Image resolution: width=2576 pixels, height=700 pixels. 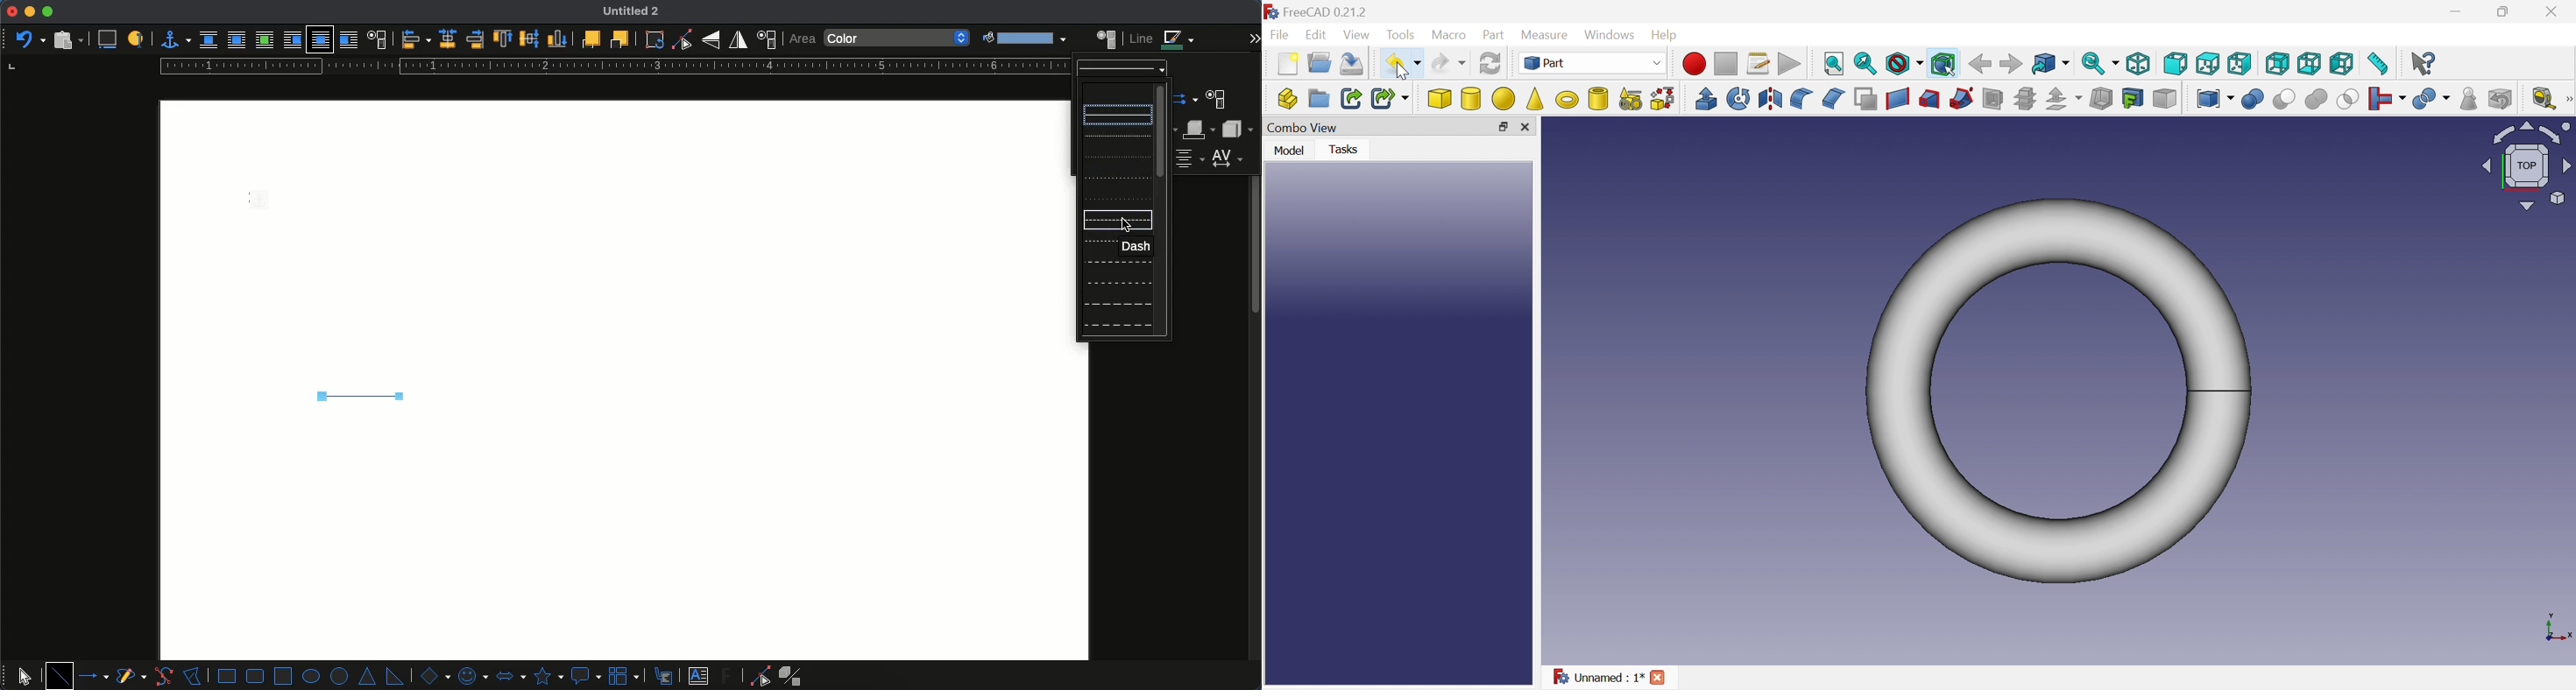 What do you see at coordinates (193, 674) in the screenshot?
I see `polygon` at bounding box center [193, 674].